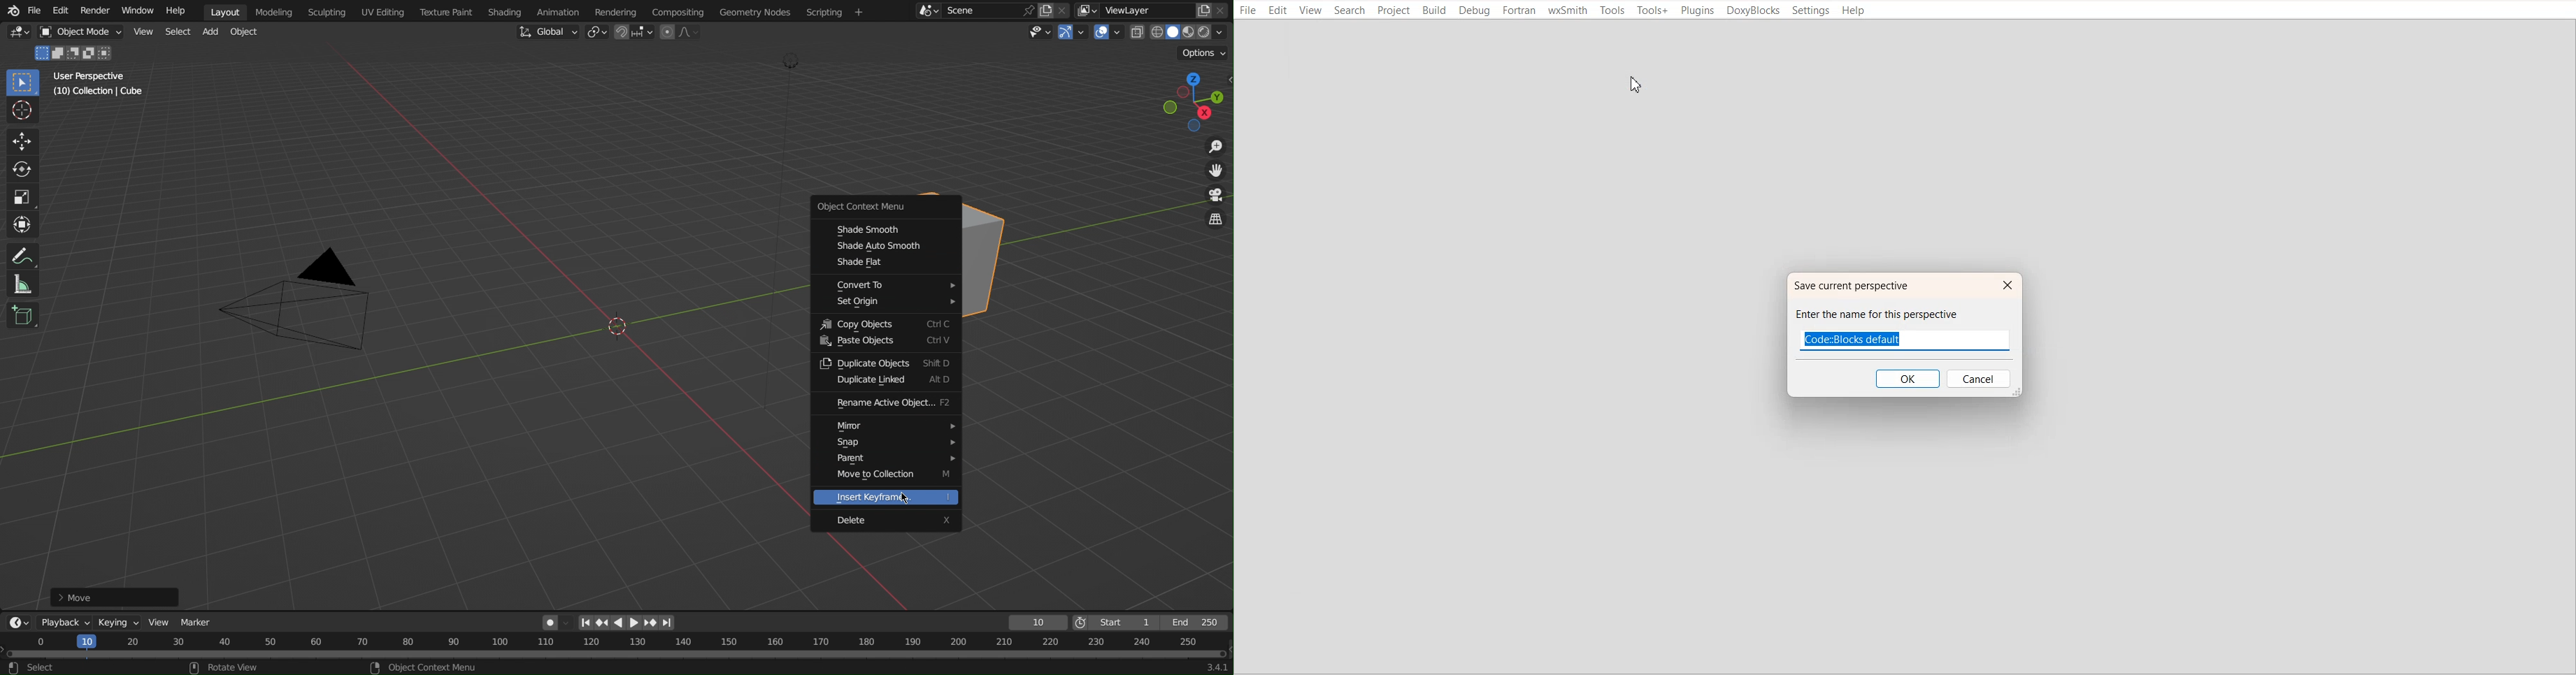 The image size is (2576, 700). What do you see at coordinates (886, 363) in the screenshot?
I see `Duplicate Objects` at bounding box center [886, 363].